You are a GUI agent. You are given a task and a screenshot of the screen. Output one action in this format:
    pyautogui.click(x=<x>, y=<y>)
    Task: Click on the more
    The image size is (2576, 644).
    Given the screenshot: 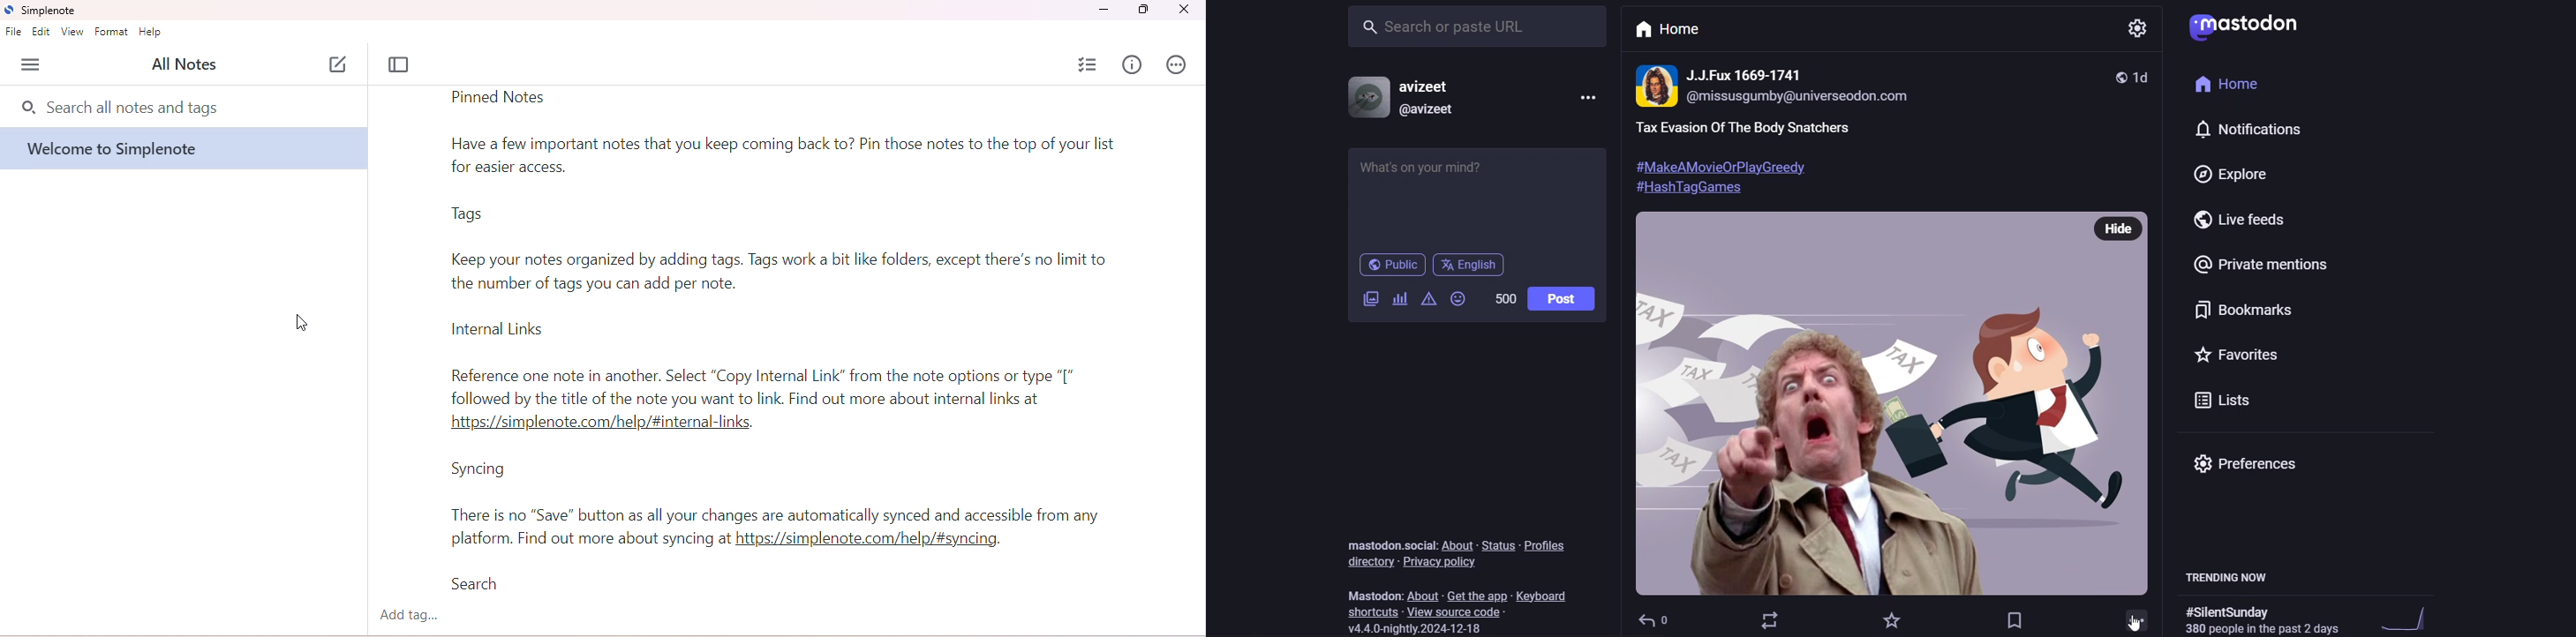 What is the action you would take?
    pyautogui.click(x=1590, y=99)
    